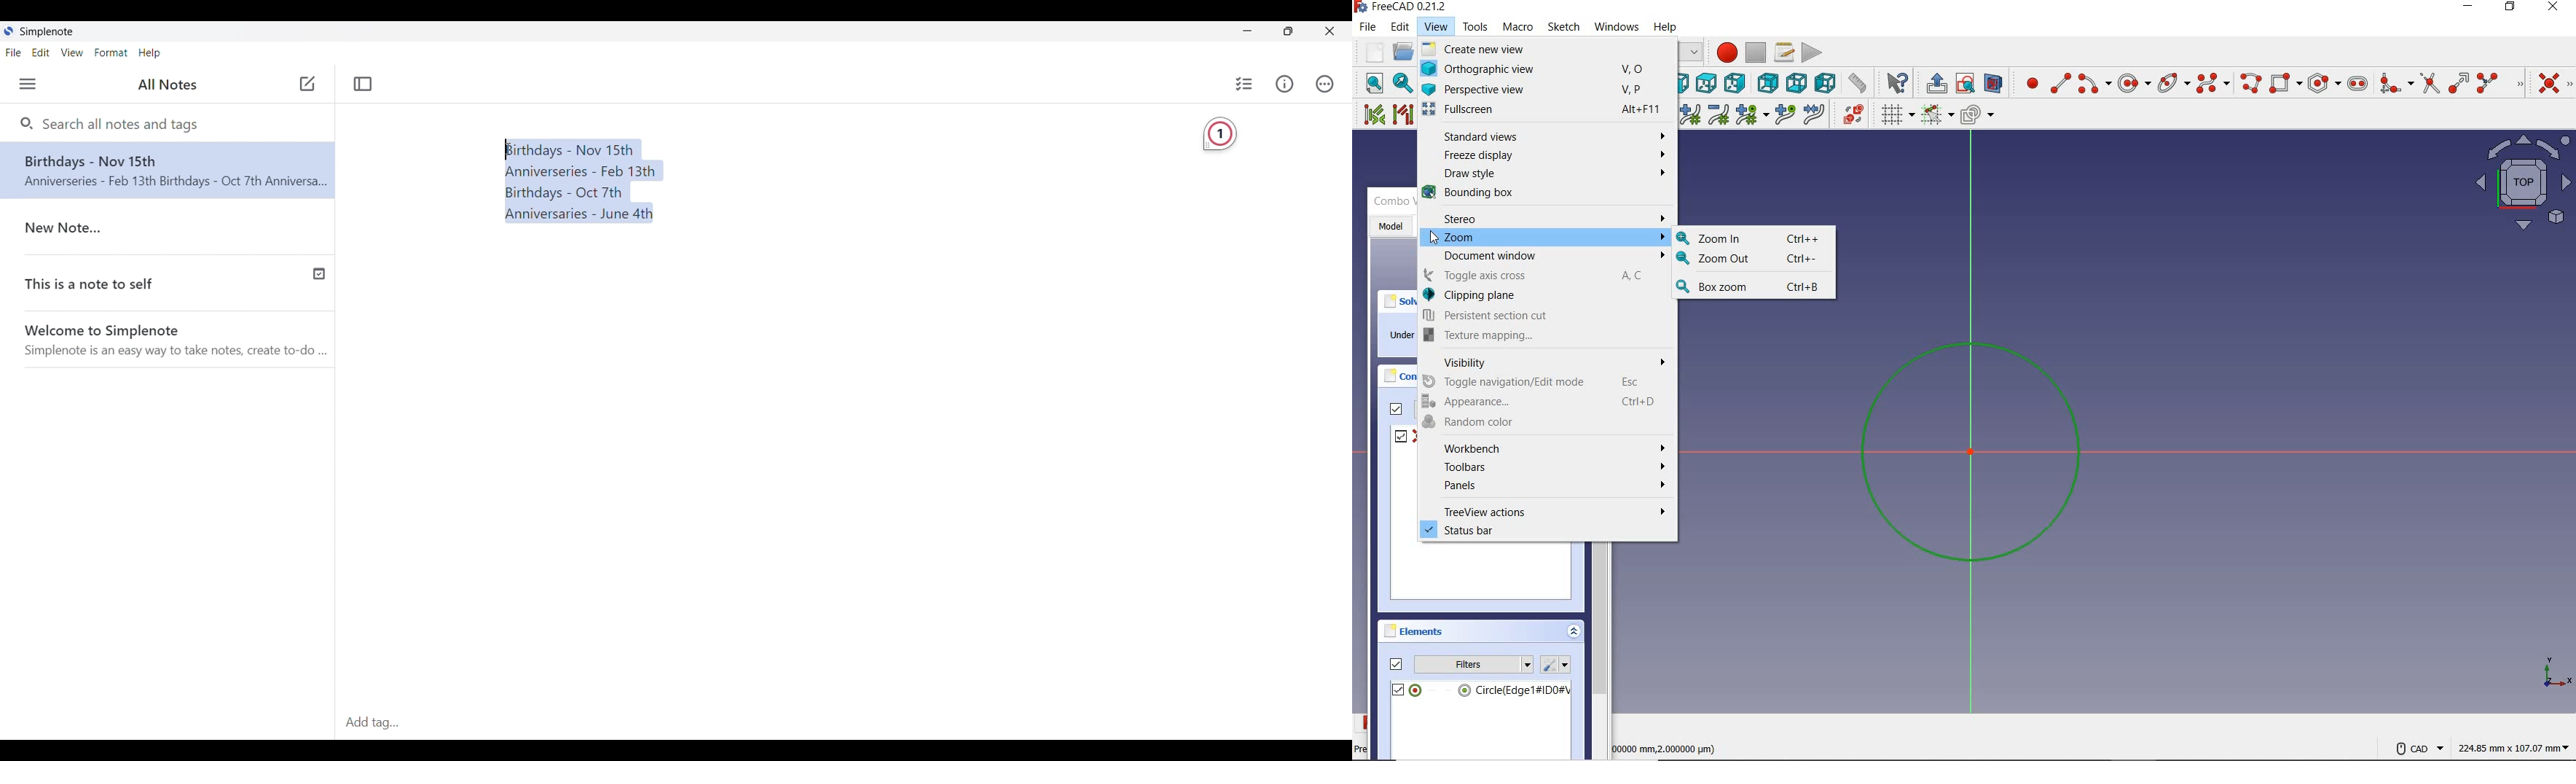 This screenshot has height=784, width=2576. Describe the element at coordinates (1558, 666) in the screenshot. I see `settings` at that location.